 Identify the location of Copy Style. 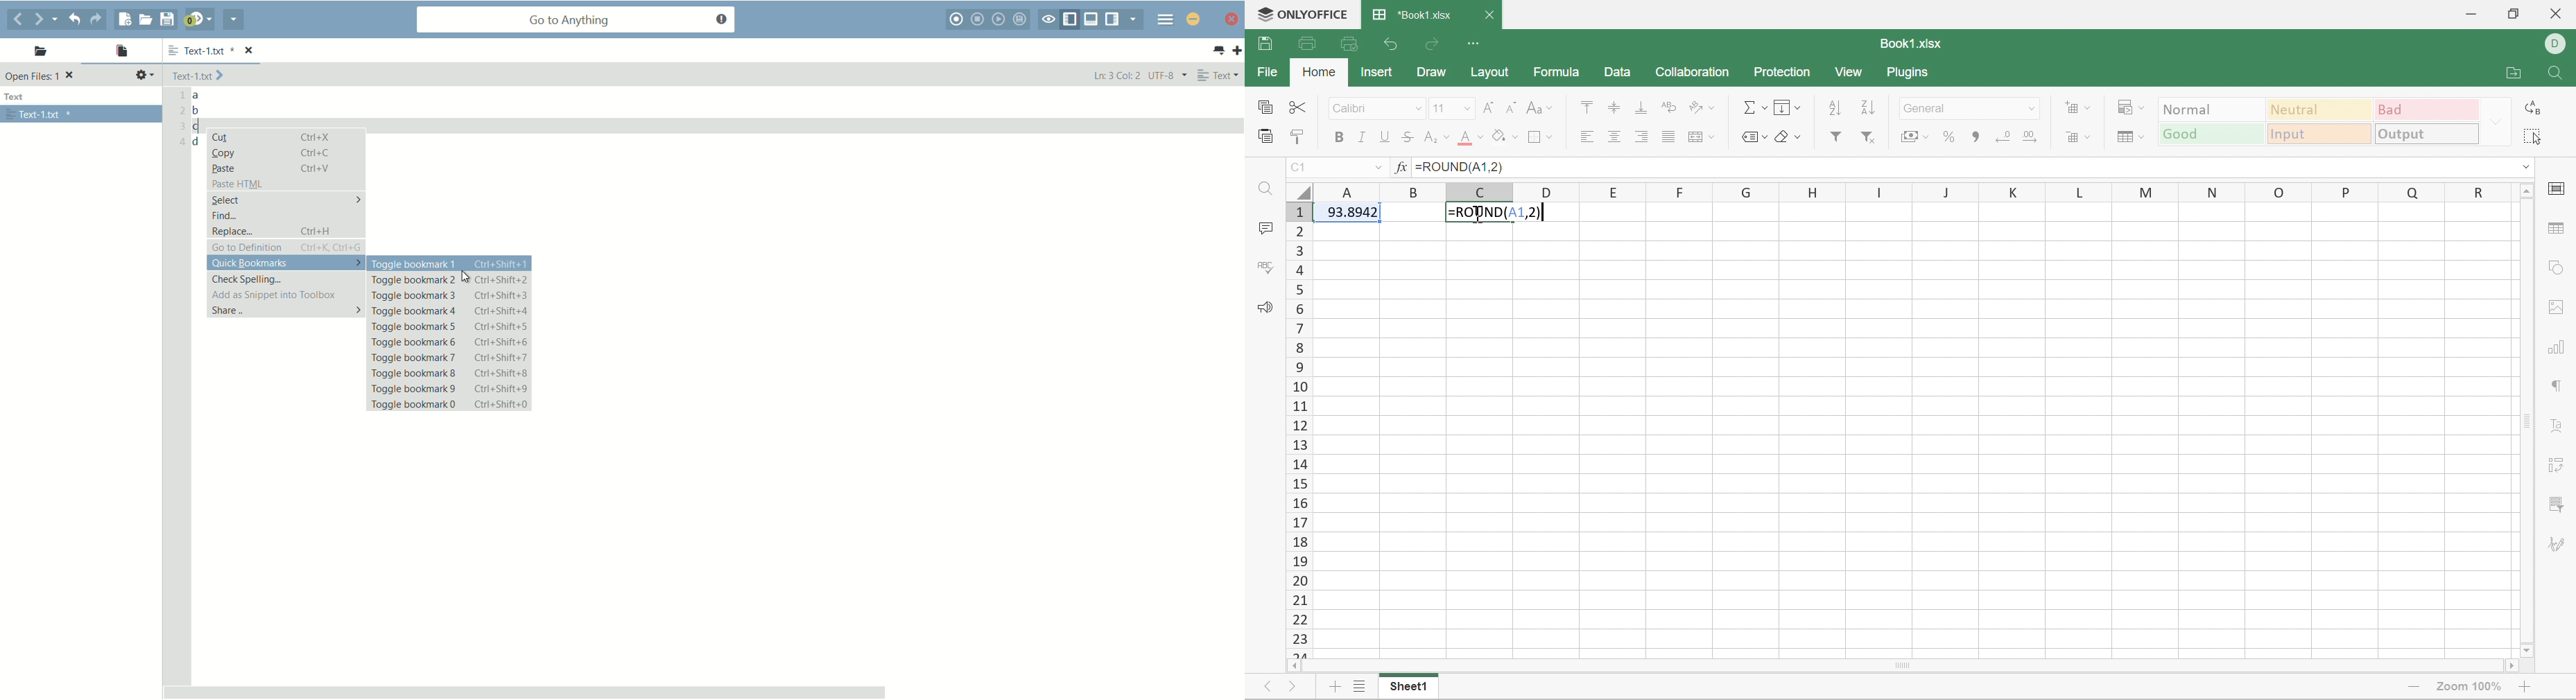
(1302, 137).